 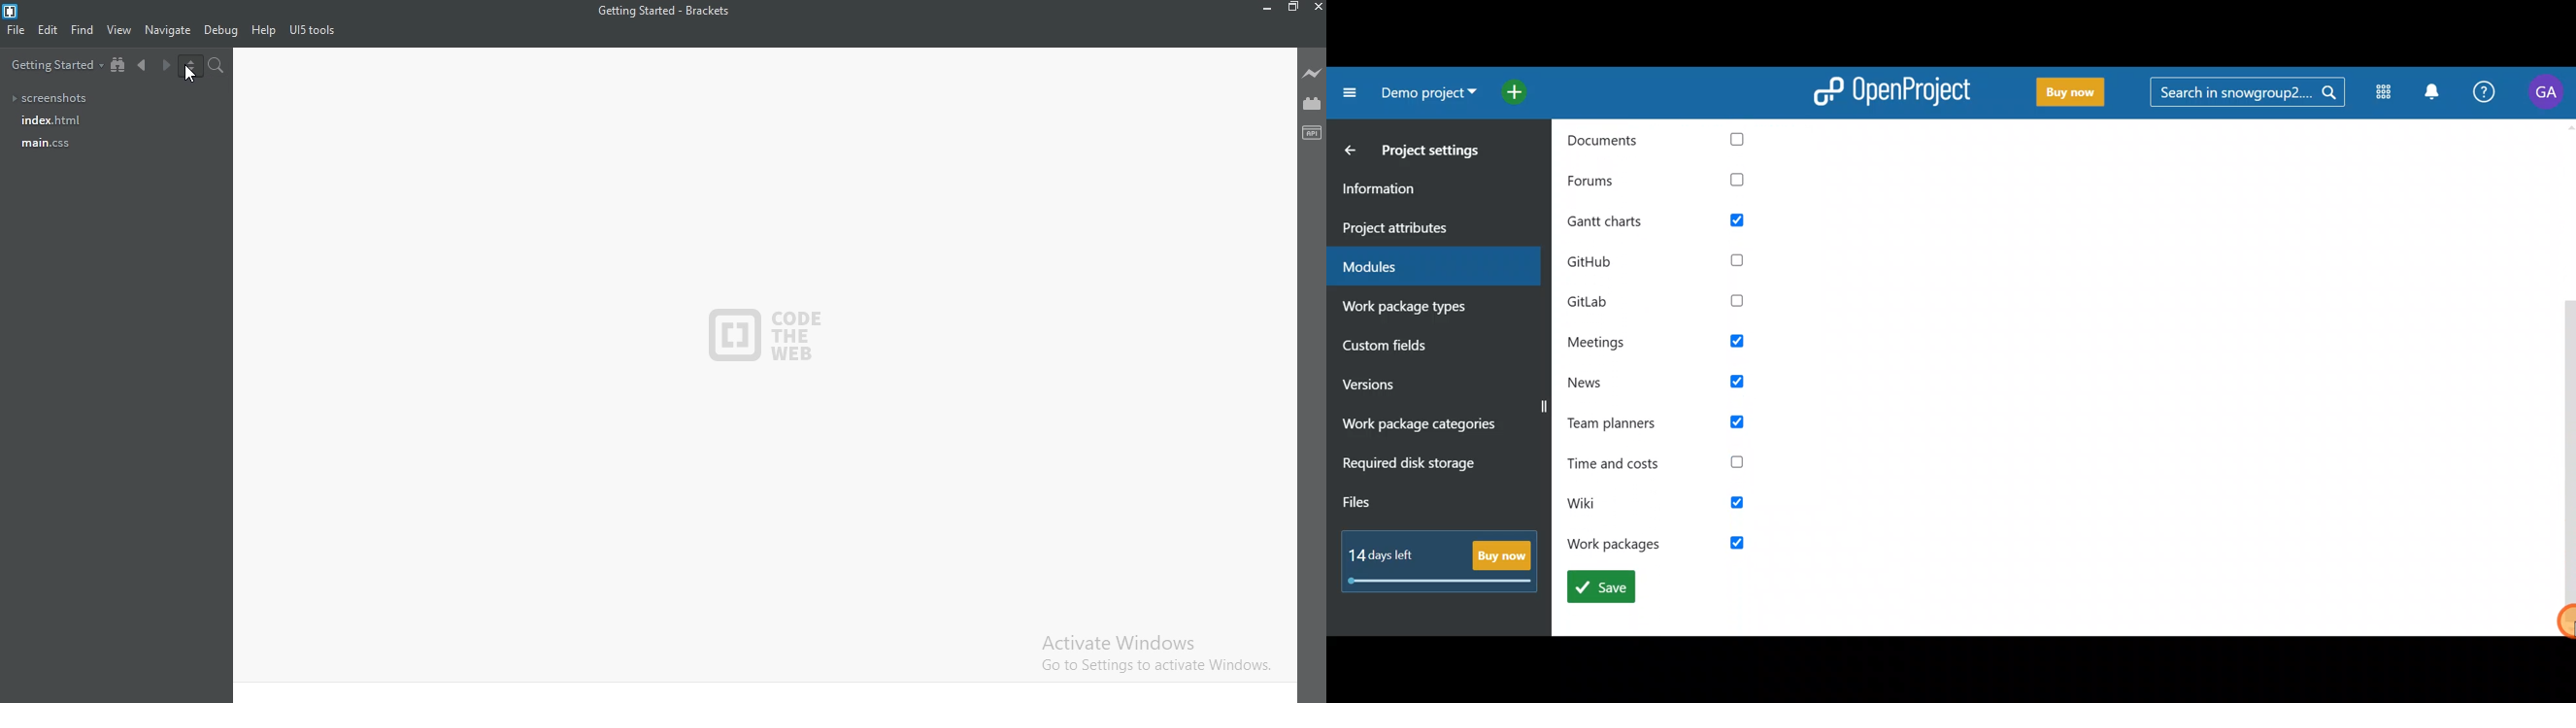 What do you see at coordinates (1665, 142) in the screenshot?
I see `documents` at bounding box center [1665, 142].